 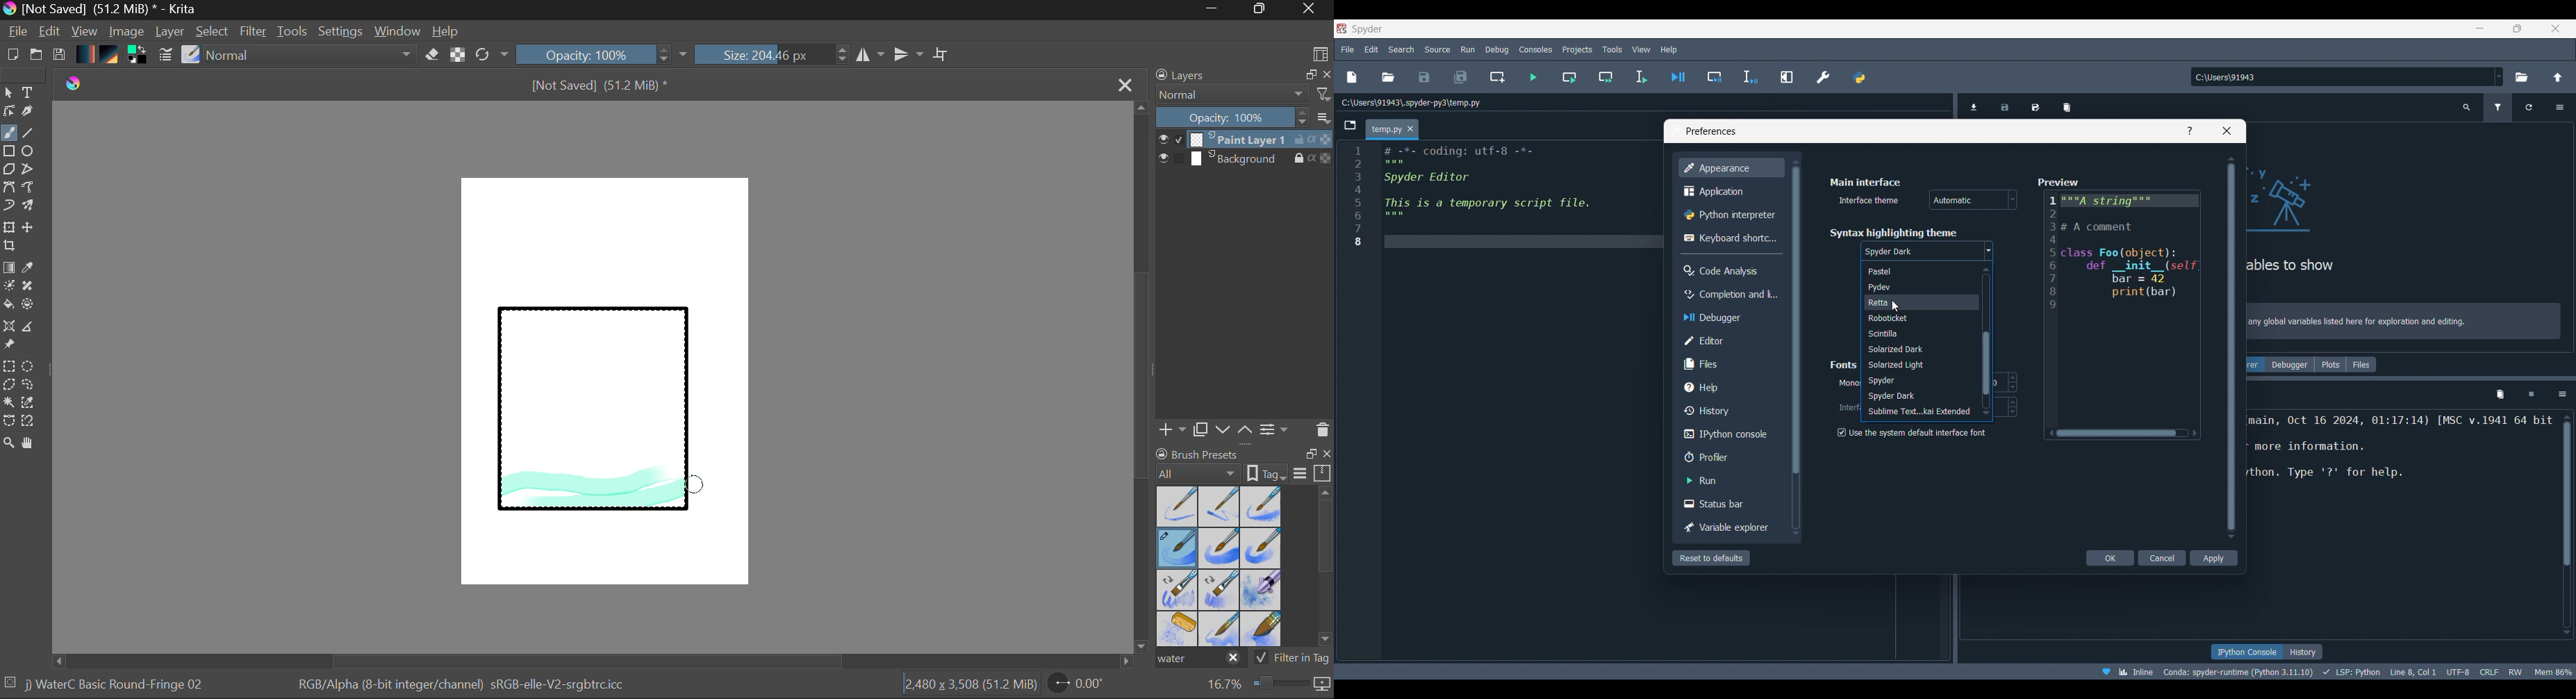 I want to click on Measurements, so click(x=30, y=329).